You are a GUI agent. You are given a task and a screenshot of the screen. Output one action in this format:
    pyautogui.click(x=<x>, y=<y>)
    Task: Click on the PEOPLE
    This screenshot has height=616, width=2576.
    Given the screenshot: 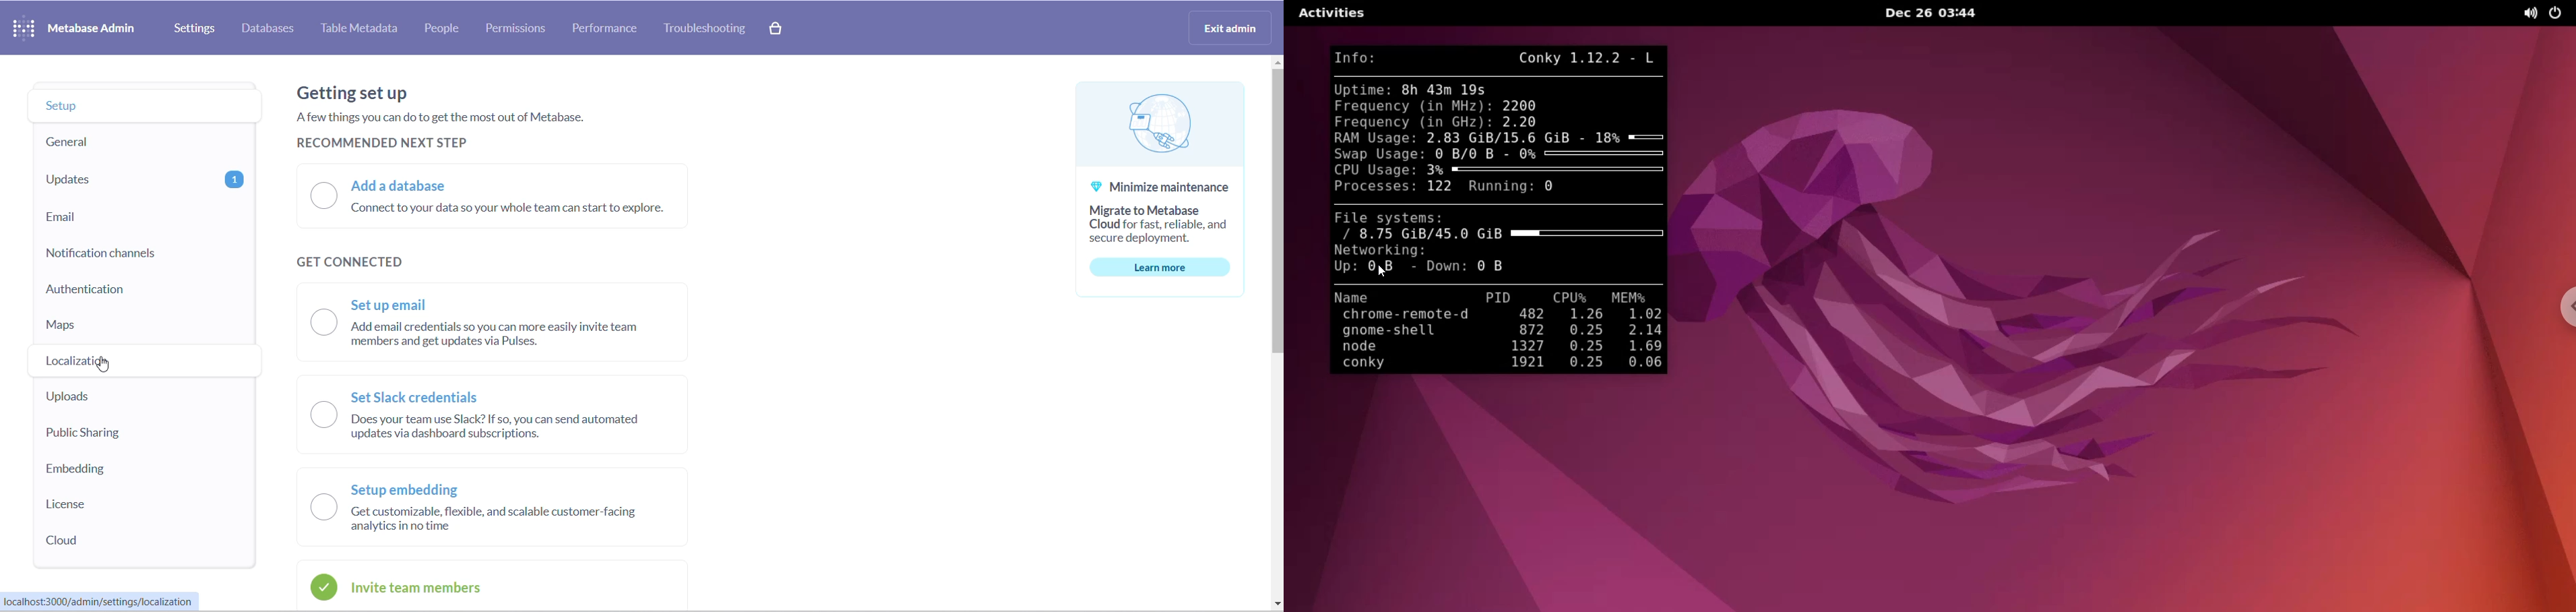 What is the action you would take?
    pyautogui.click(x=448, y=29)
    